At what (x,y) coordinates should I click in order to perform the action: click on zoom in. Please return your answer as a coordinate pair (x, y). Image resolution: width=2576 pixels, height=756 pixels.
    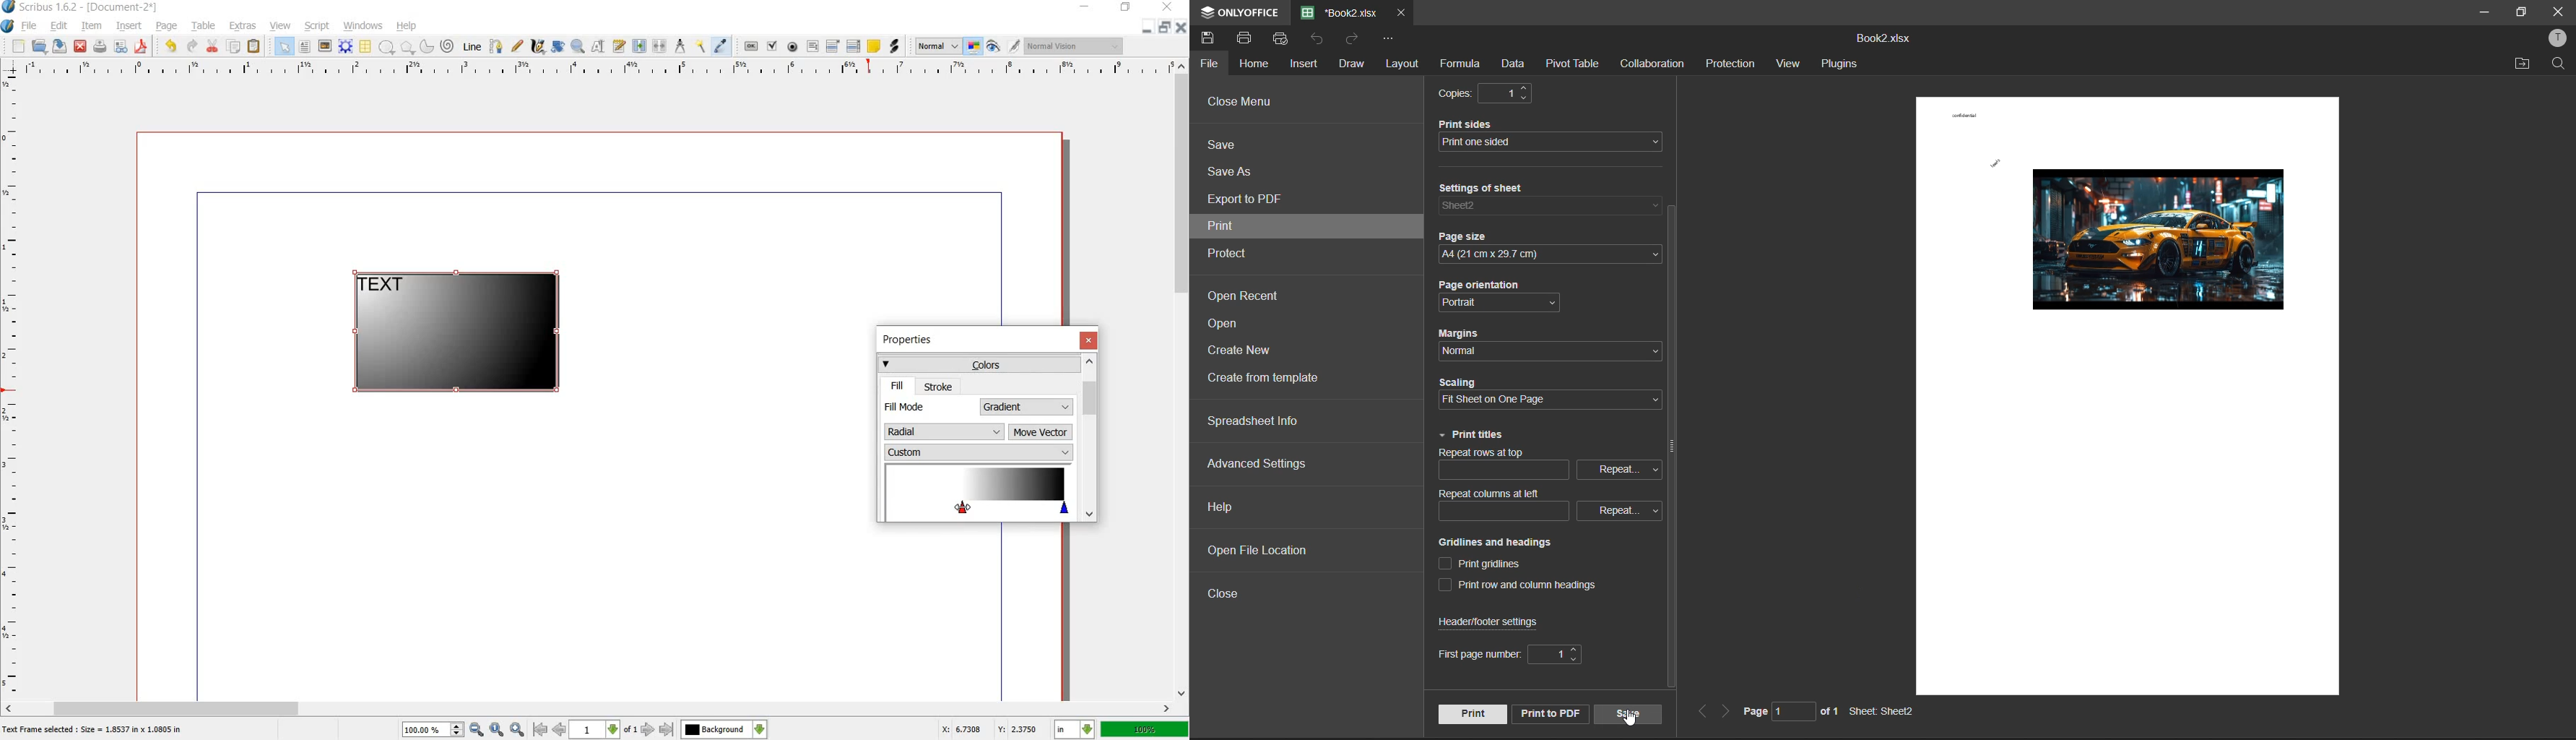
    Looking at the image, I should click on (518, 729).